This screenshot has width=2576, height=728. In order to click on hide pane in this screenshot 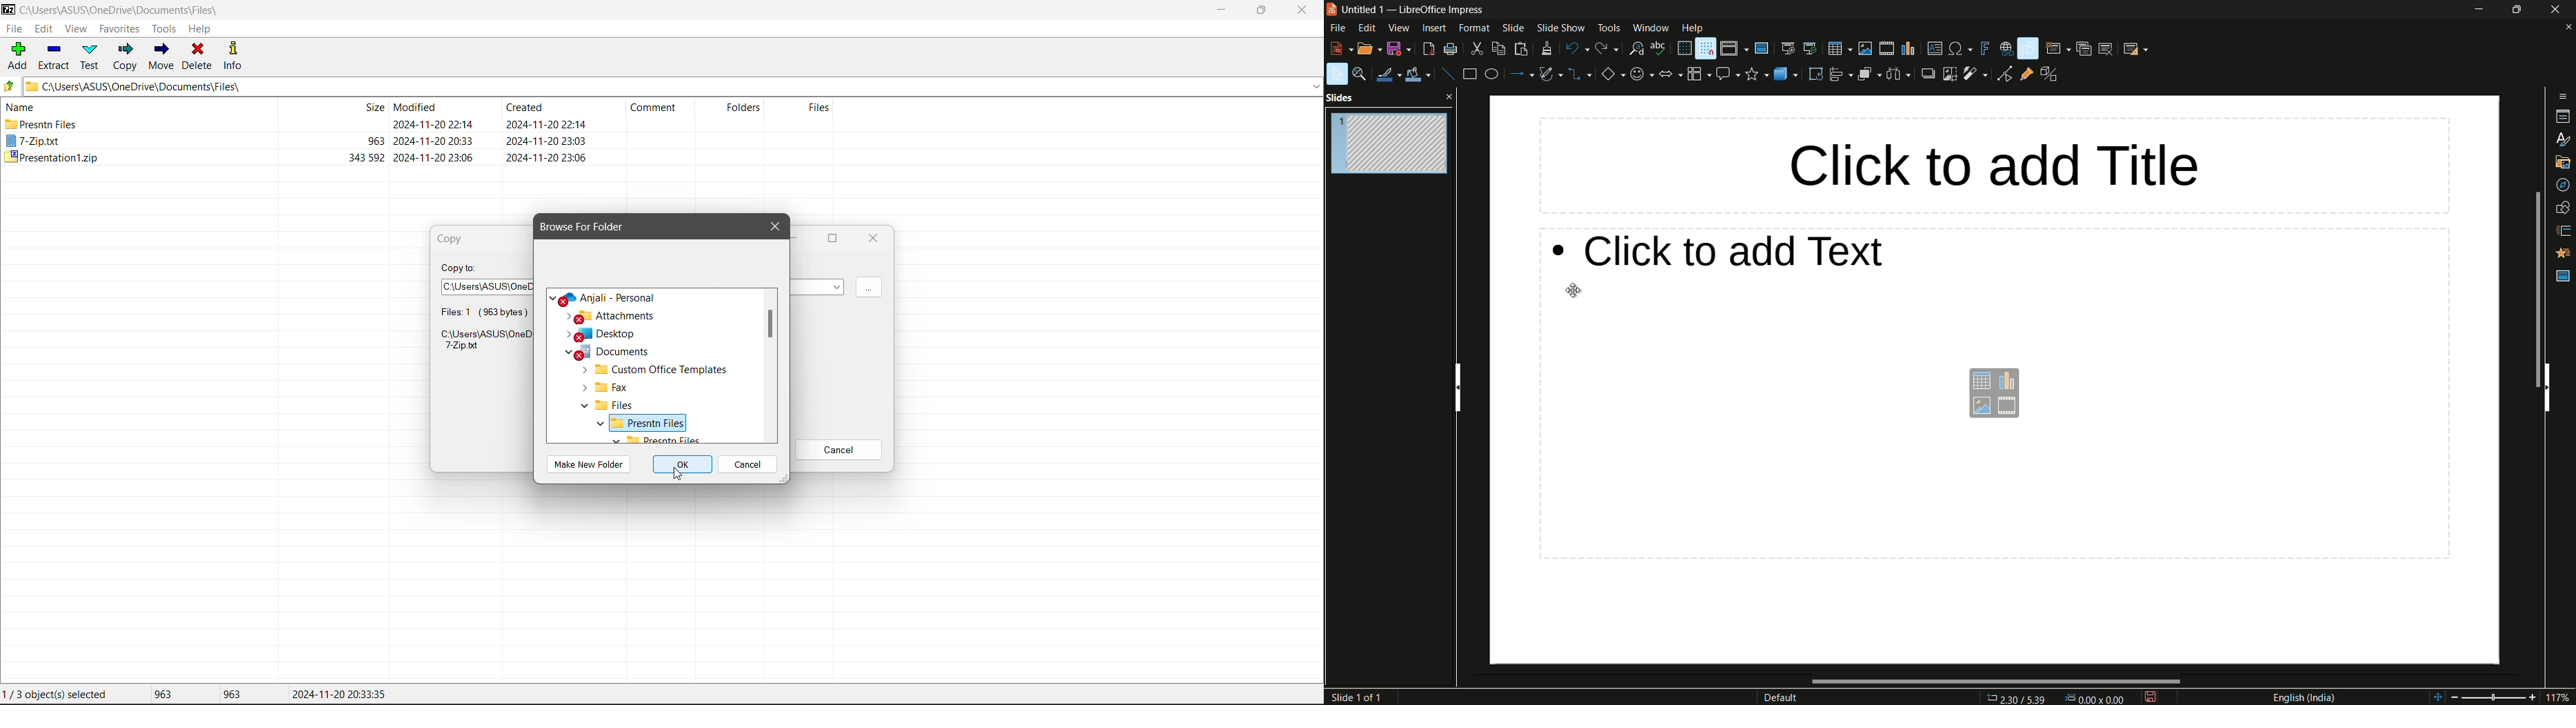, I will do `click(1460, 389)`.